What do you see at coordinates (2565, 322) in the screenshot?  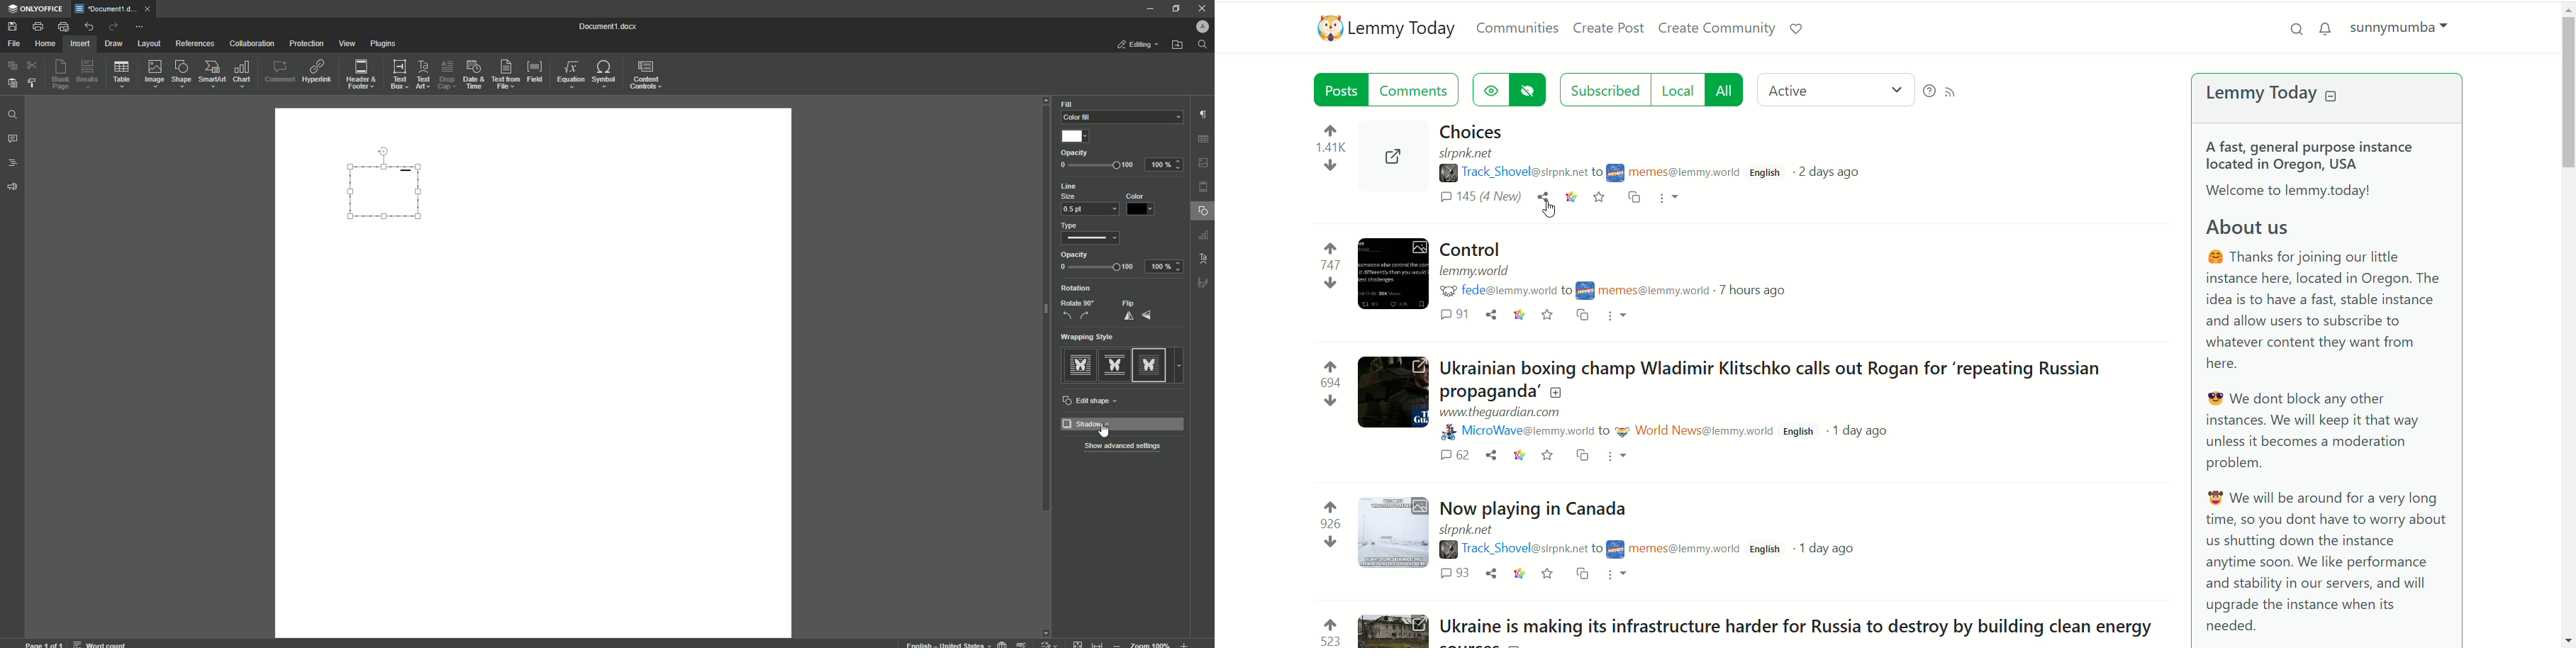 I see `vertical scroll bar` at bounding box center [2565, 322].